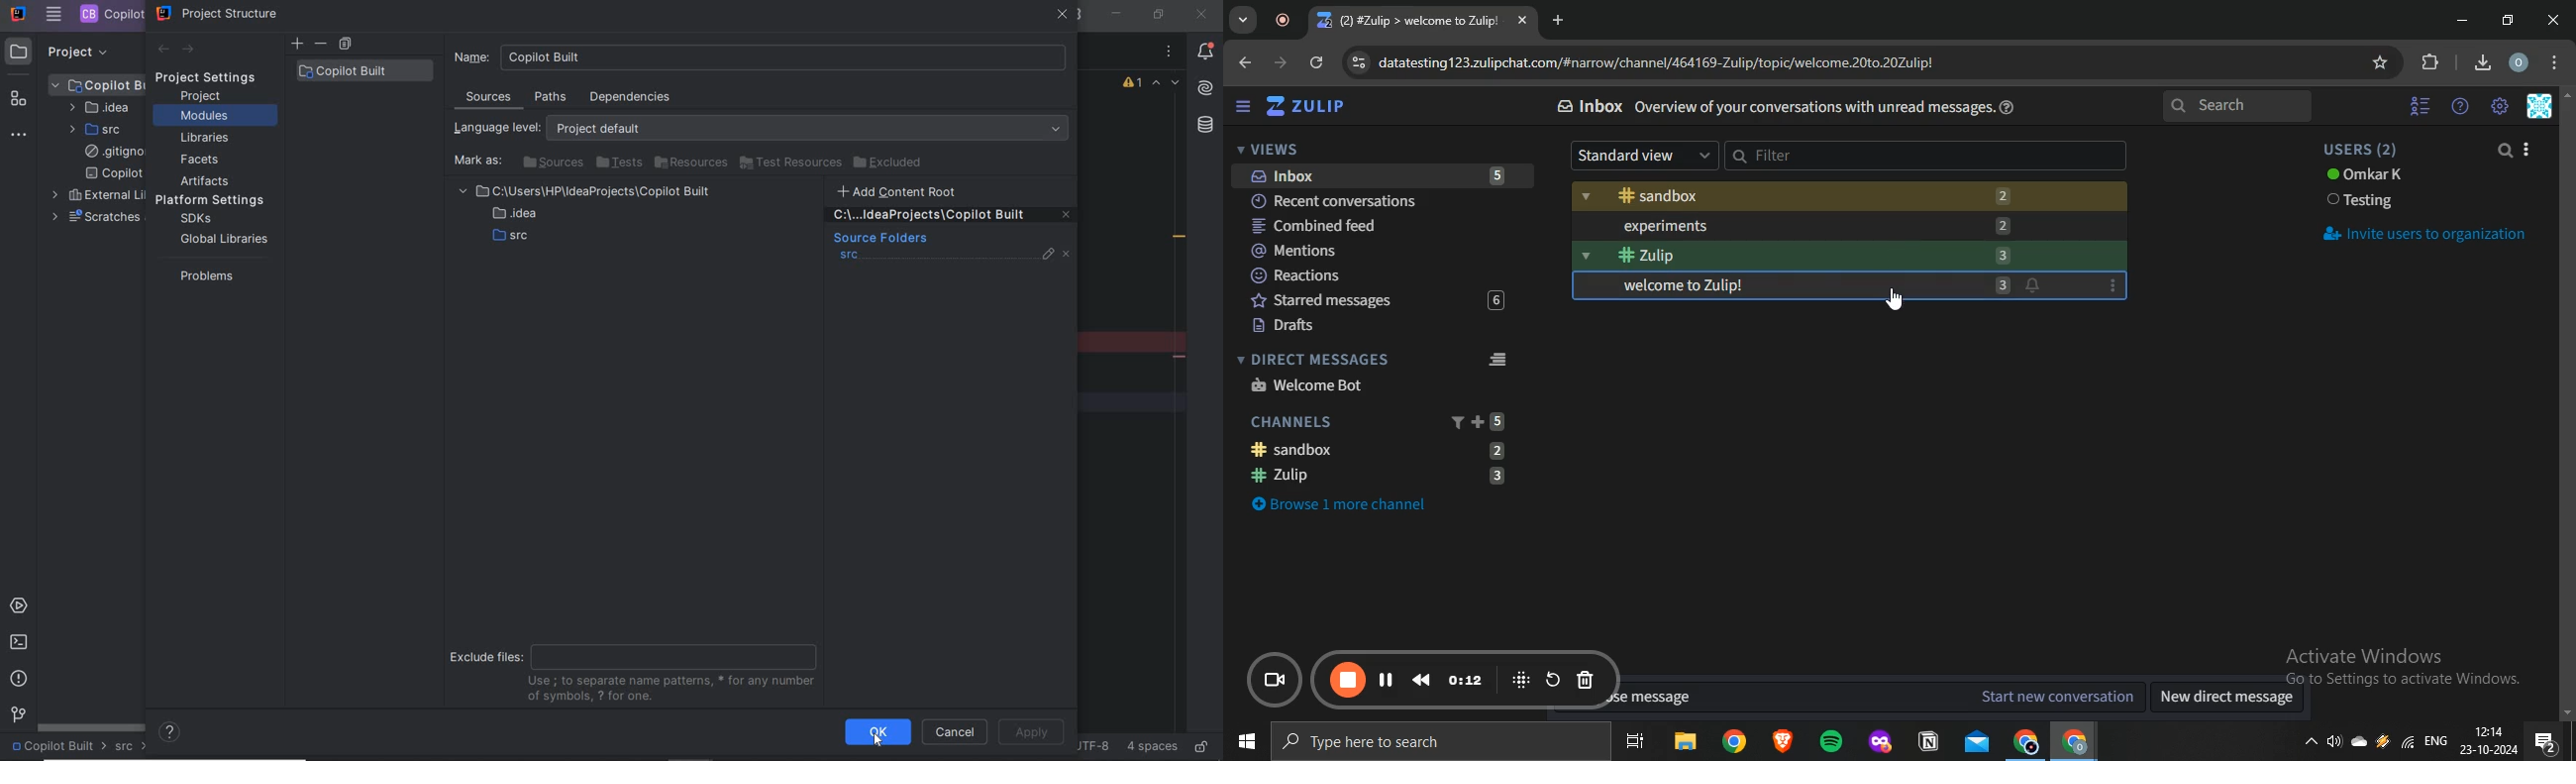 Image resolution: width=2576 pixels, height=784 pixels. What do you see at coordinates (2460, 107) in the screenshot?
I see `help menu` at bounding box center [2460, 107].